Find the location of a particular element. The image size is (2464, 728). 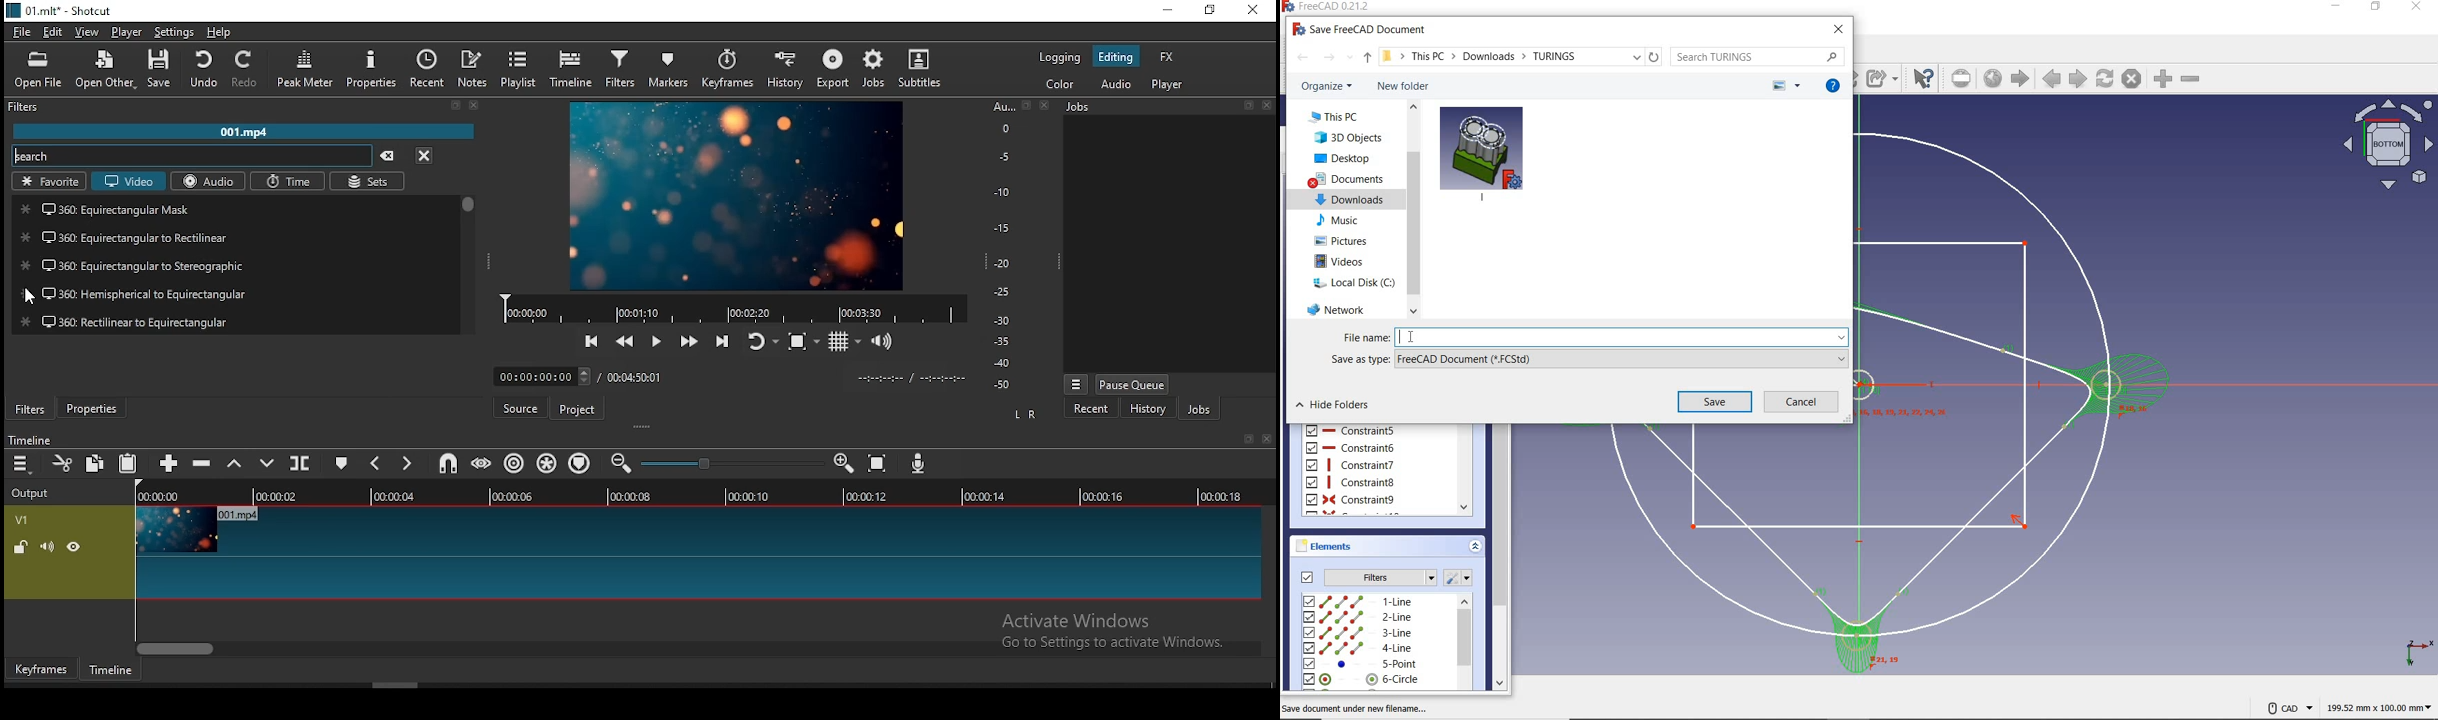

CAD NAVIGATION STYLE is located at coordinates (2283, 707).